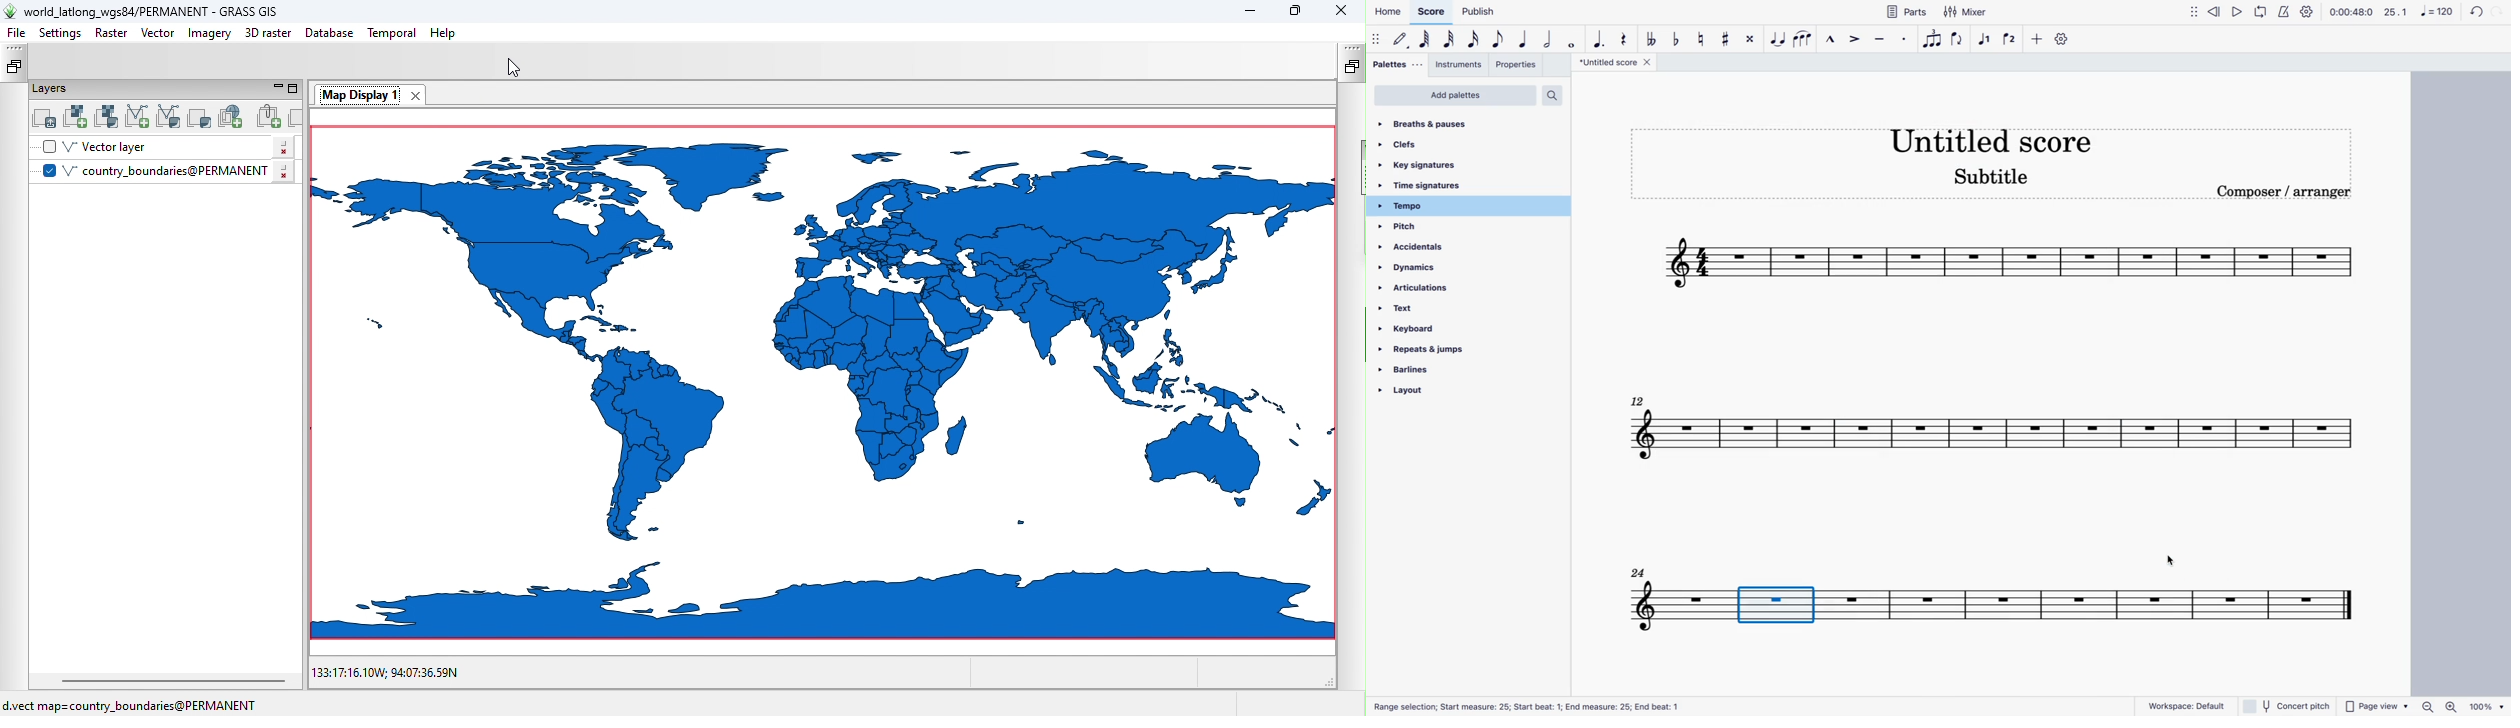 The height and width of the screenshot is (728, 2520). What do you see at coordinates (1907, 42) in the screenshot?
I see `staccato` at bounding box center [1907, 42].